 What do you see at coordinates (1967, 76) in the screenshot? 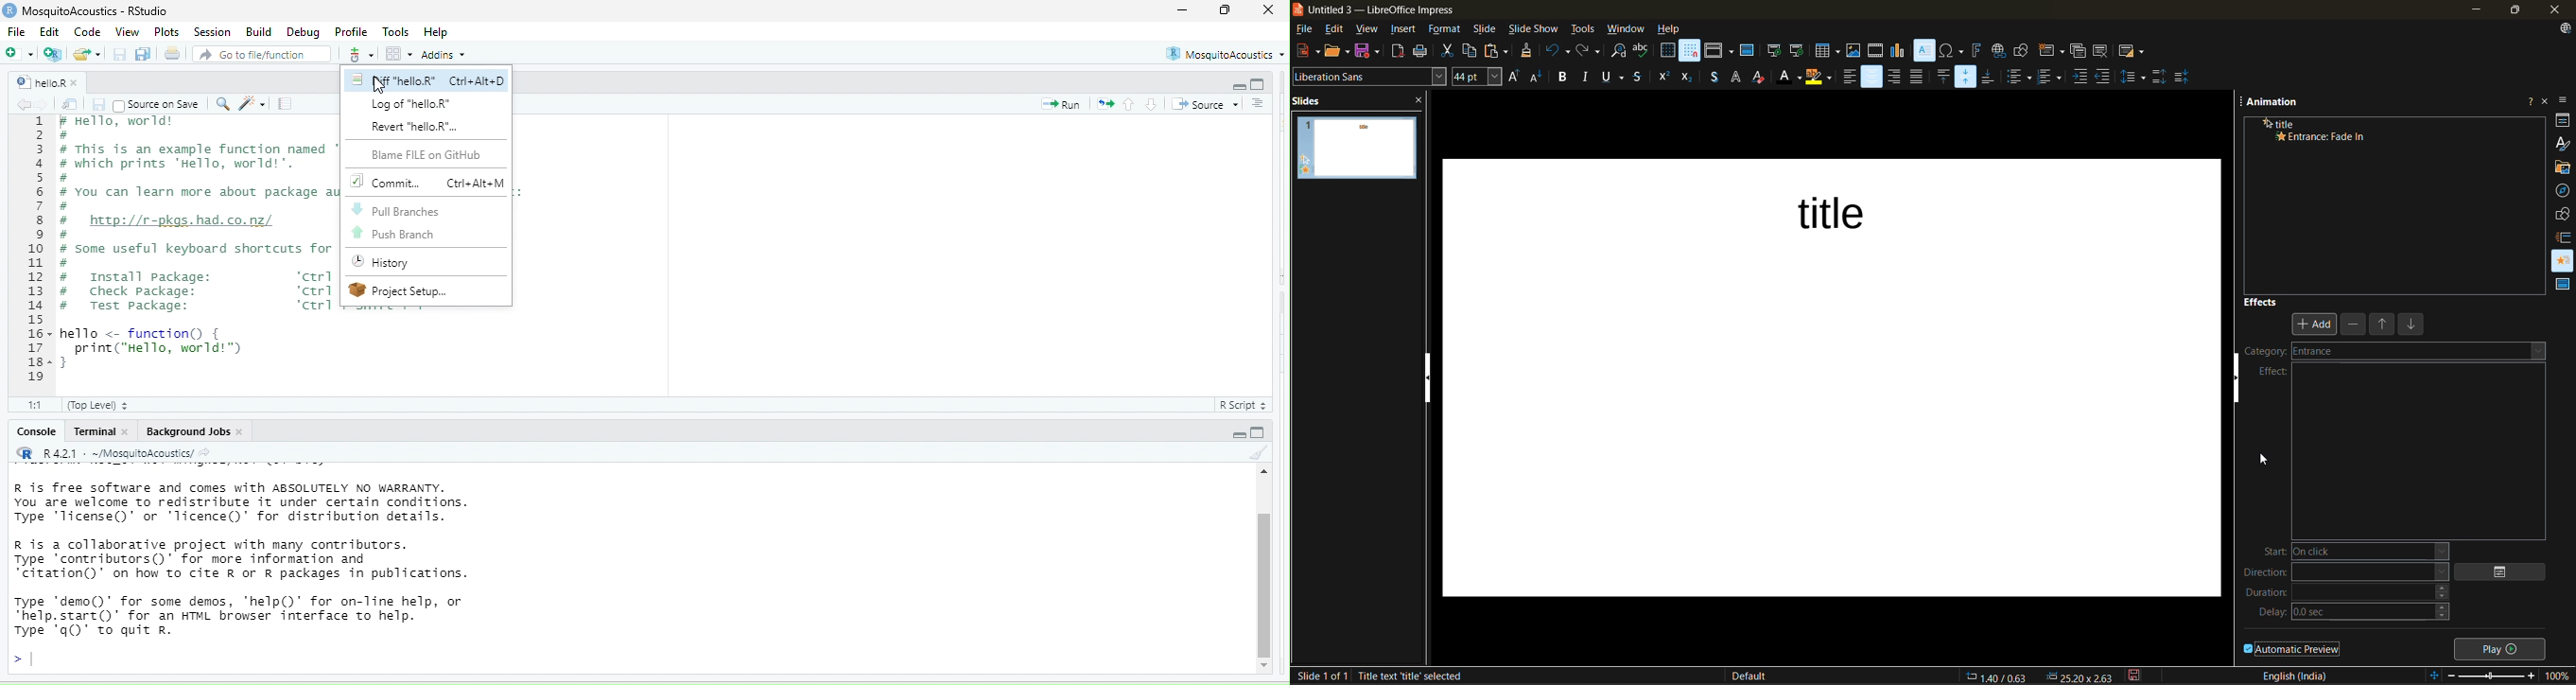
I see `center vertically` at bounding box center [1967, 76].